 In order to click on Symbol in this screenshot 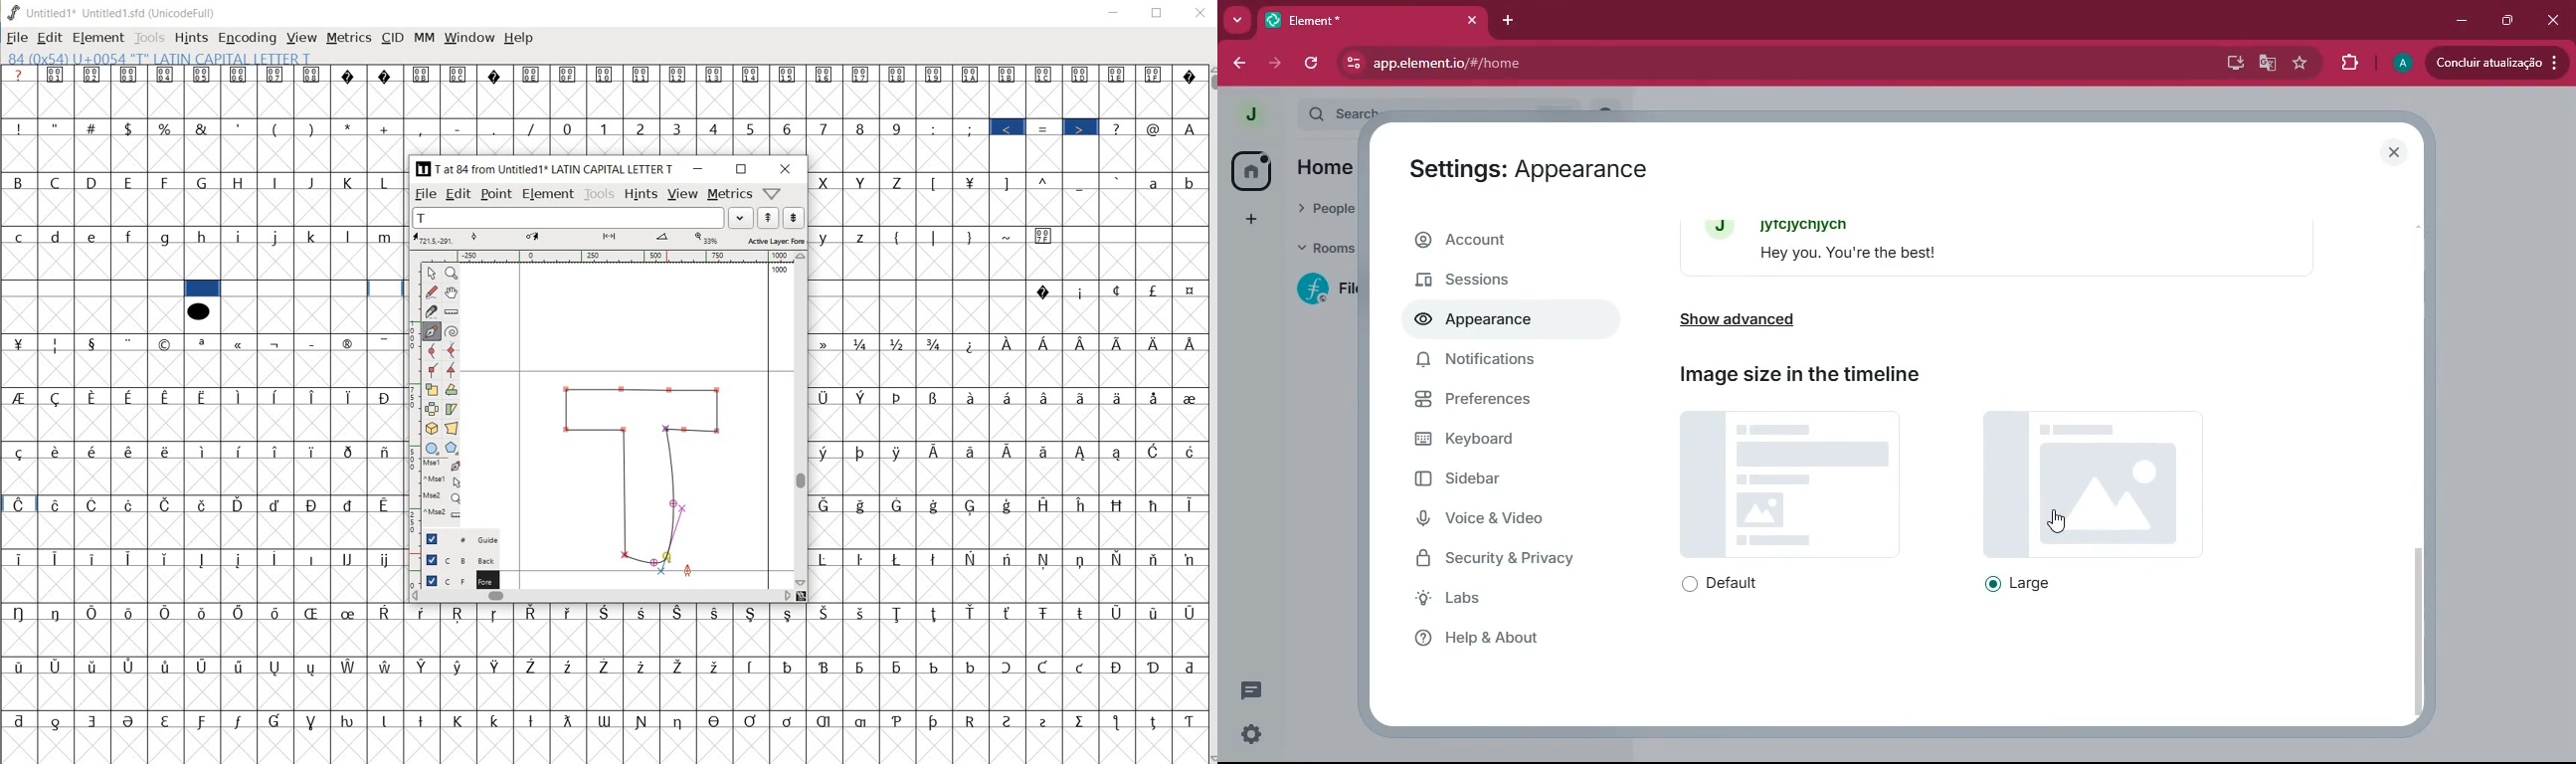, I will do `click(497, 74)`.